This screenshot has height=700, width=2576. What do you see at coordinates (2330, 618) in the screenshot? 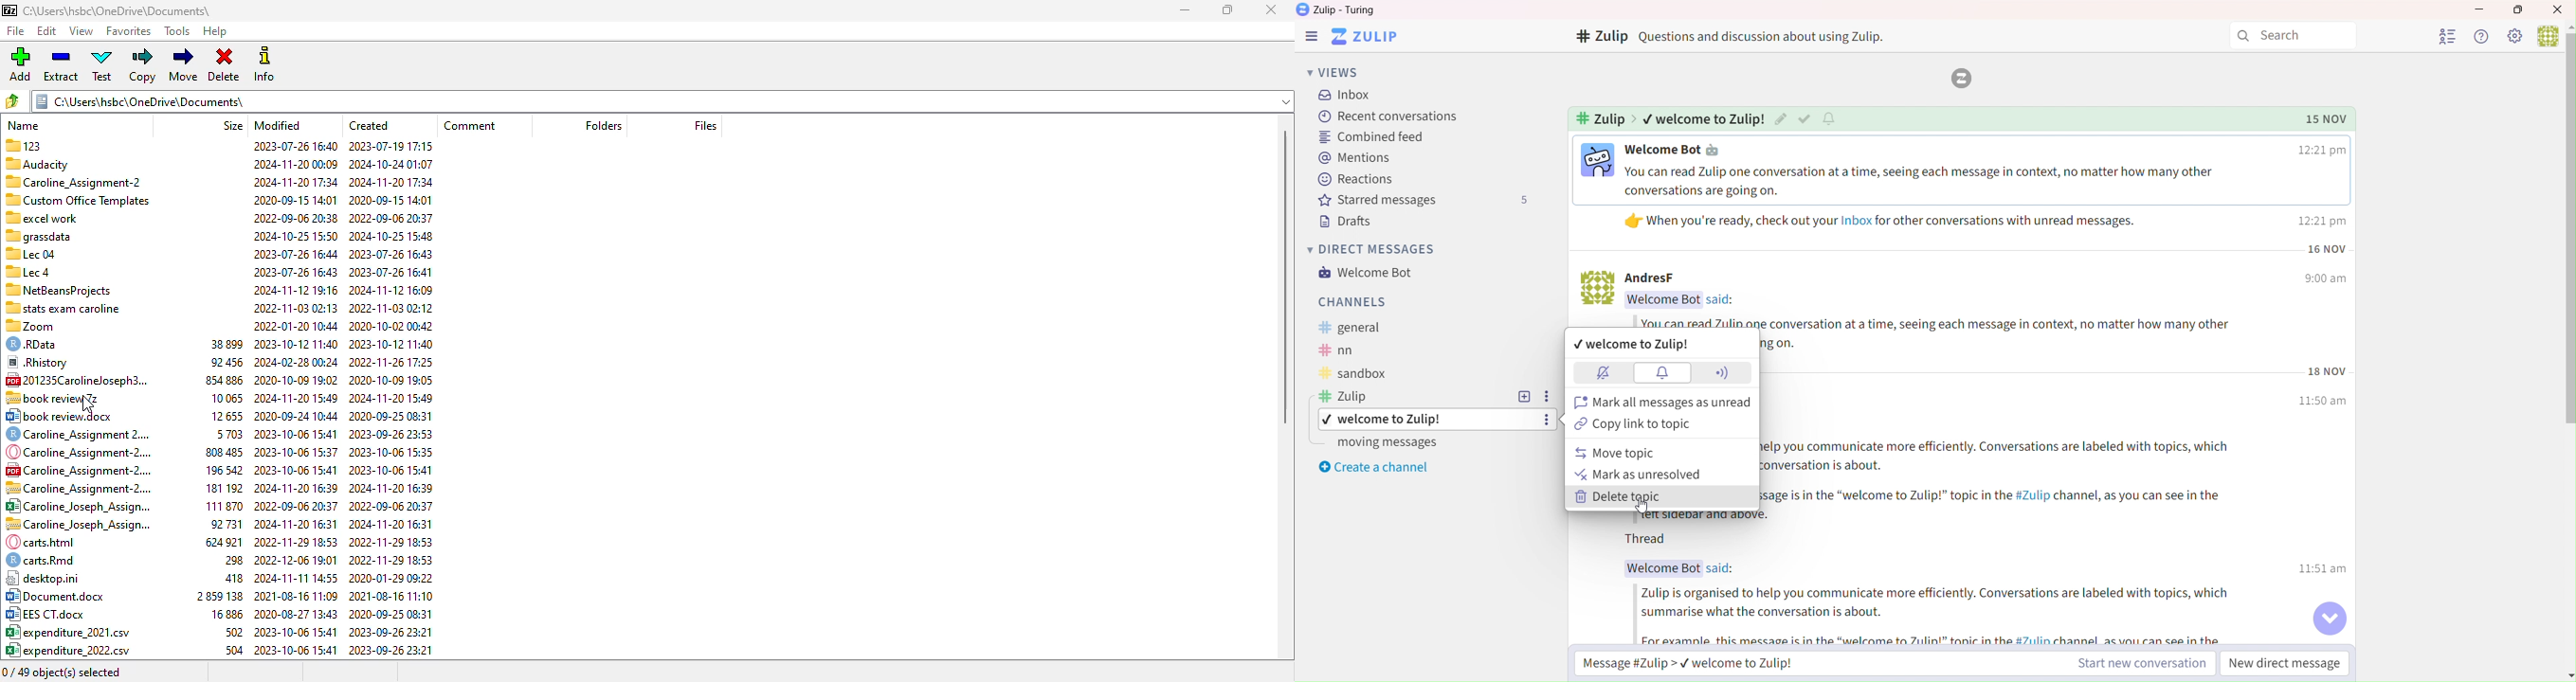
I see `Go to bottom of conversation button` at bounding box center [2330, 618].